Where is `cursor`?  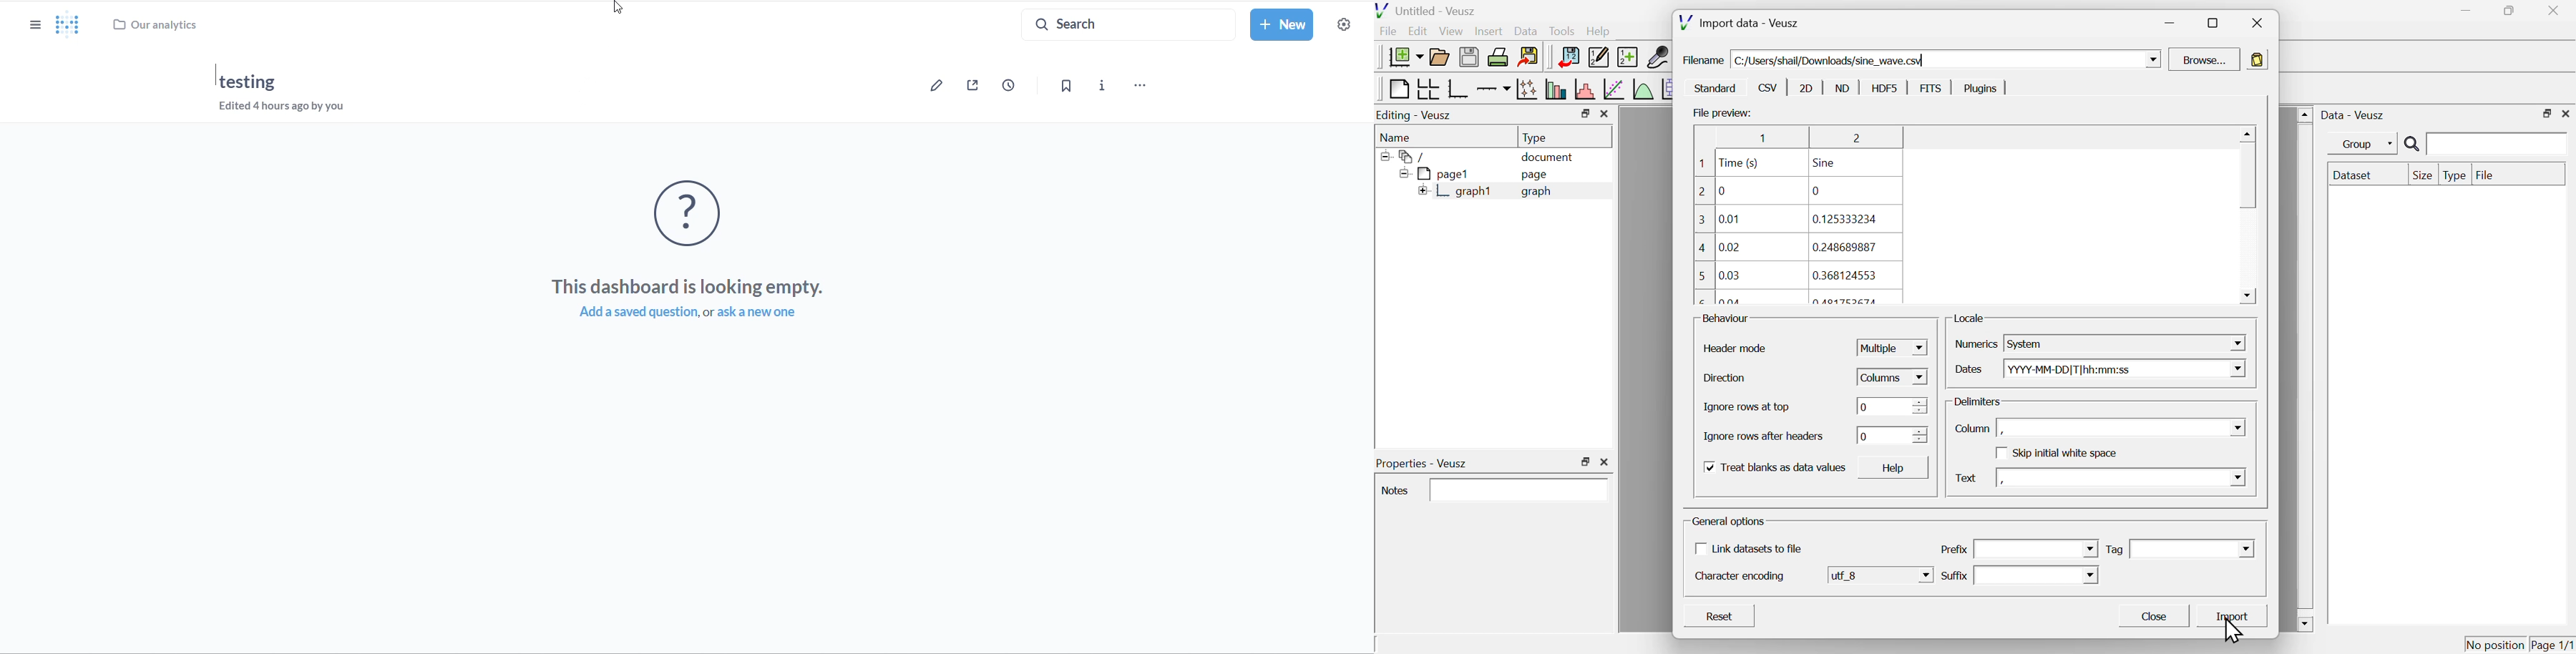
cursor is located at coordinates (2236, 630).